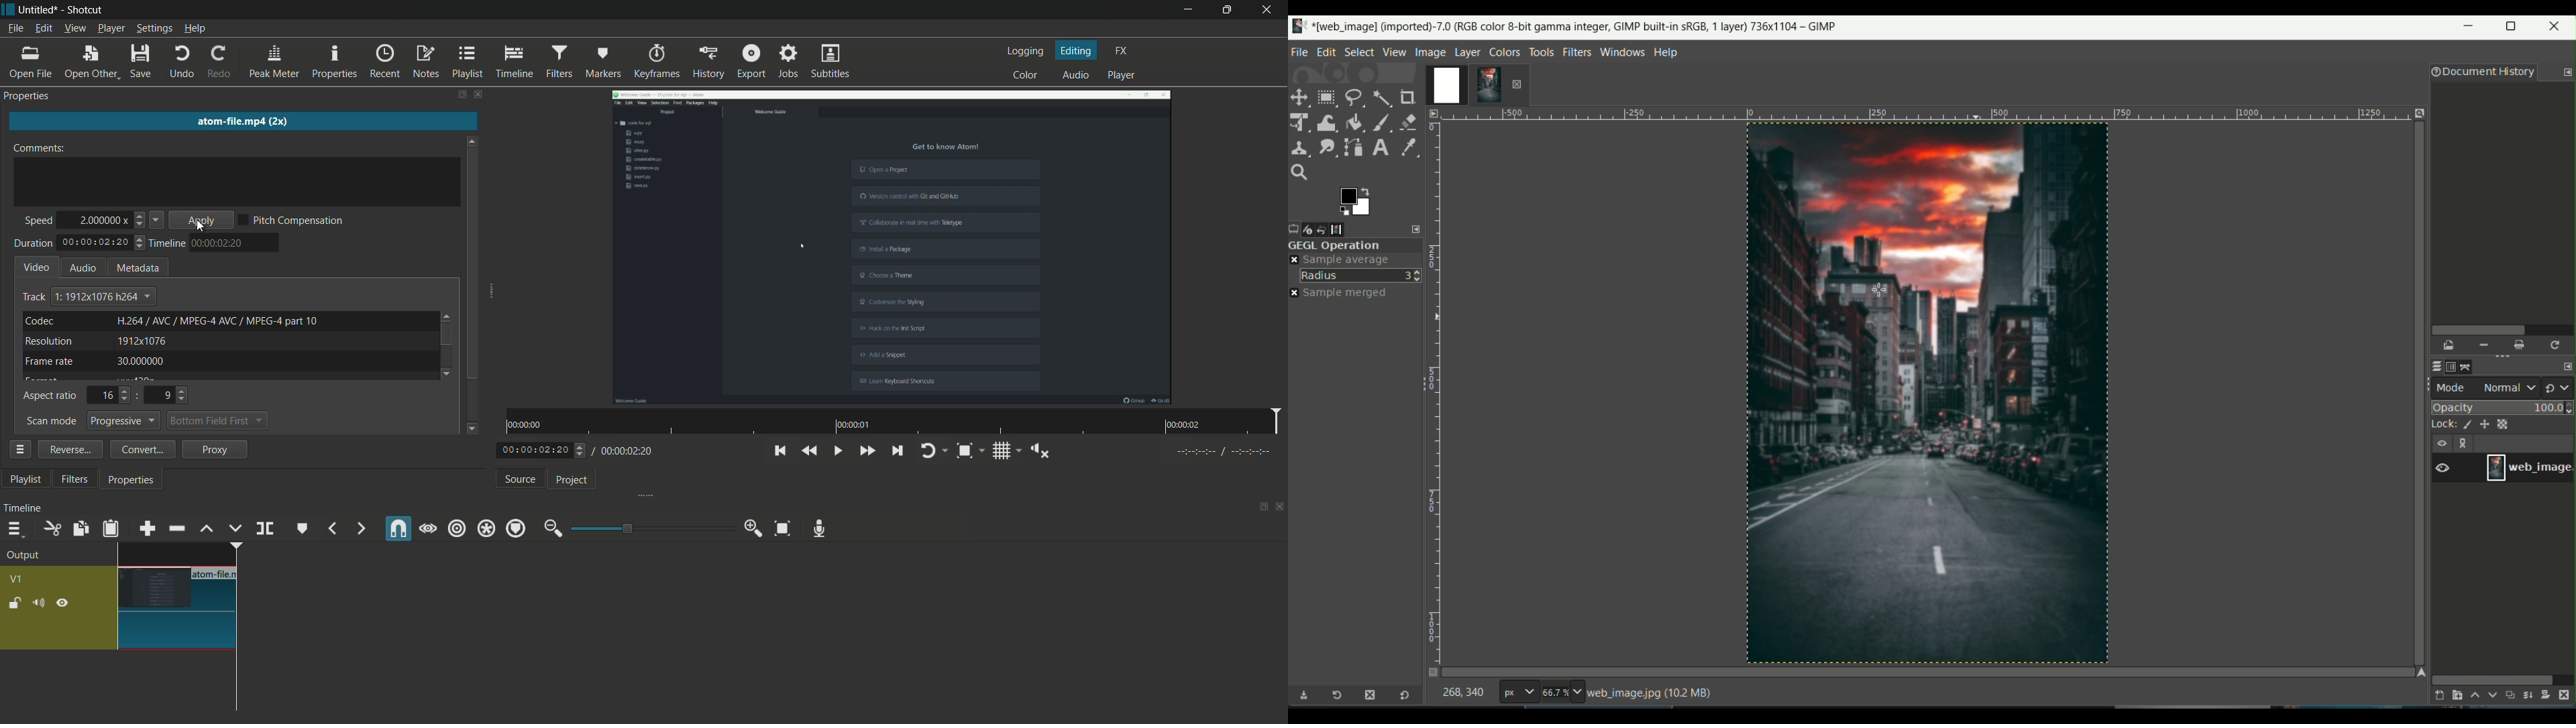  Describe the element at coordinates (1313, 229) in the screenshot. I see `device status` at that location.